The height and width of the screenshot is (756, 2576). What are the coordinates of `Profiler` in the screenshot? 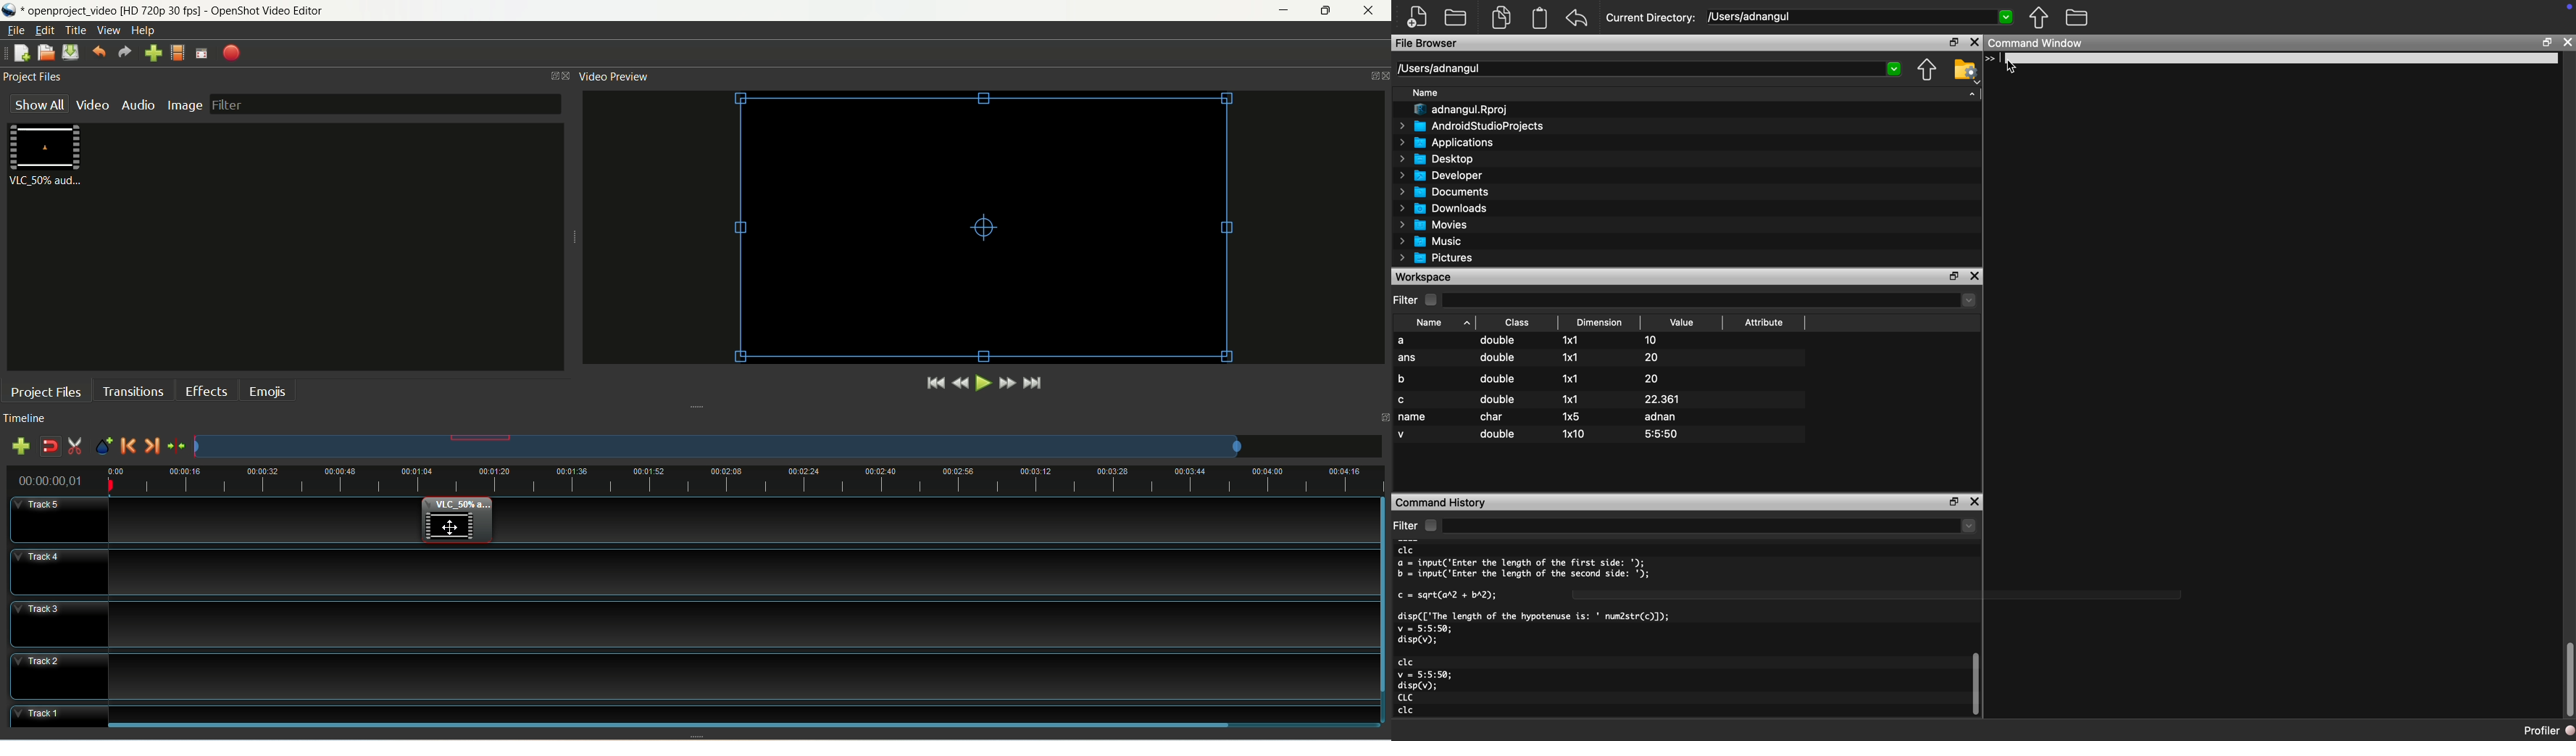 It's located at (2541, 728).